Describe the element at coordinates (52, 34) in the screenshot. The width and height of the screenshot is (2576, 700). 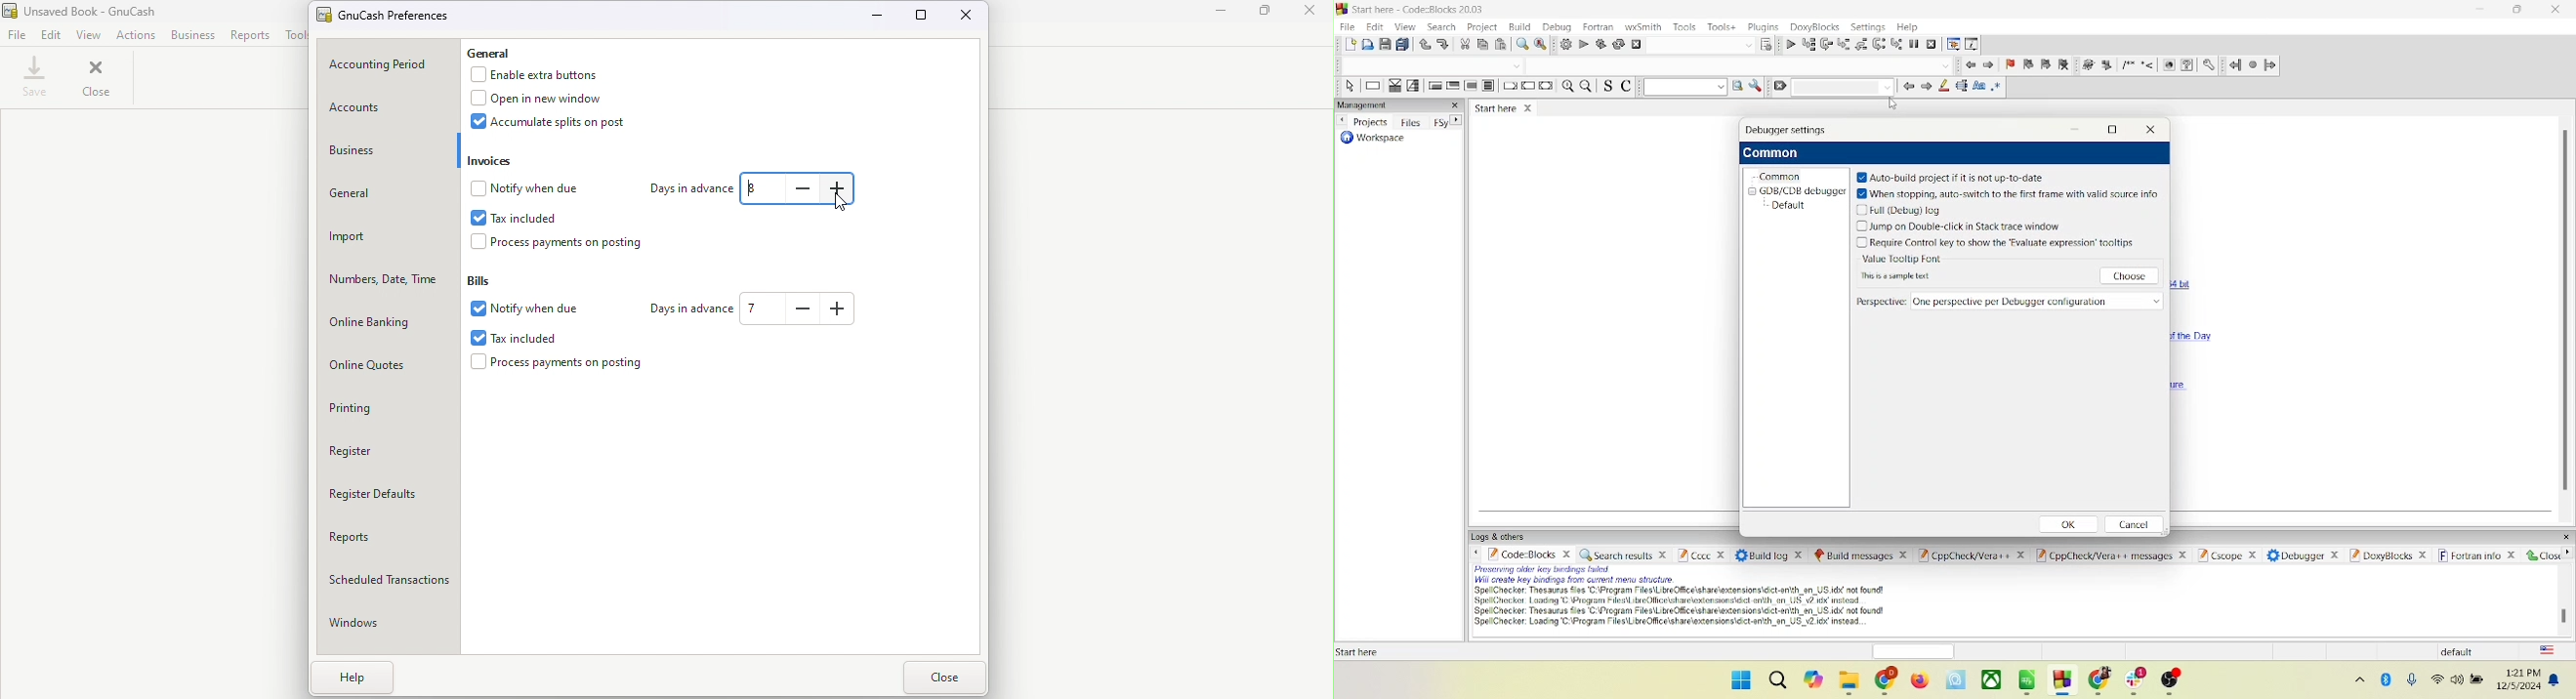
I see `Edit` at that location.